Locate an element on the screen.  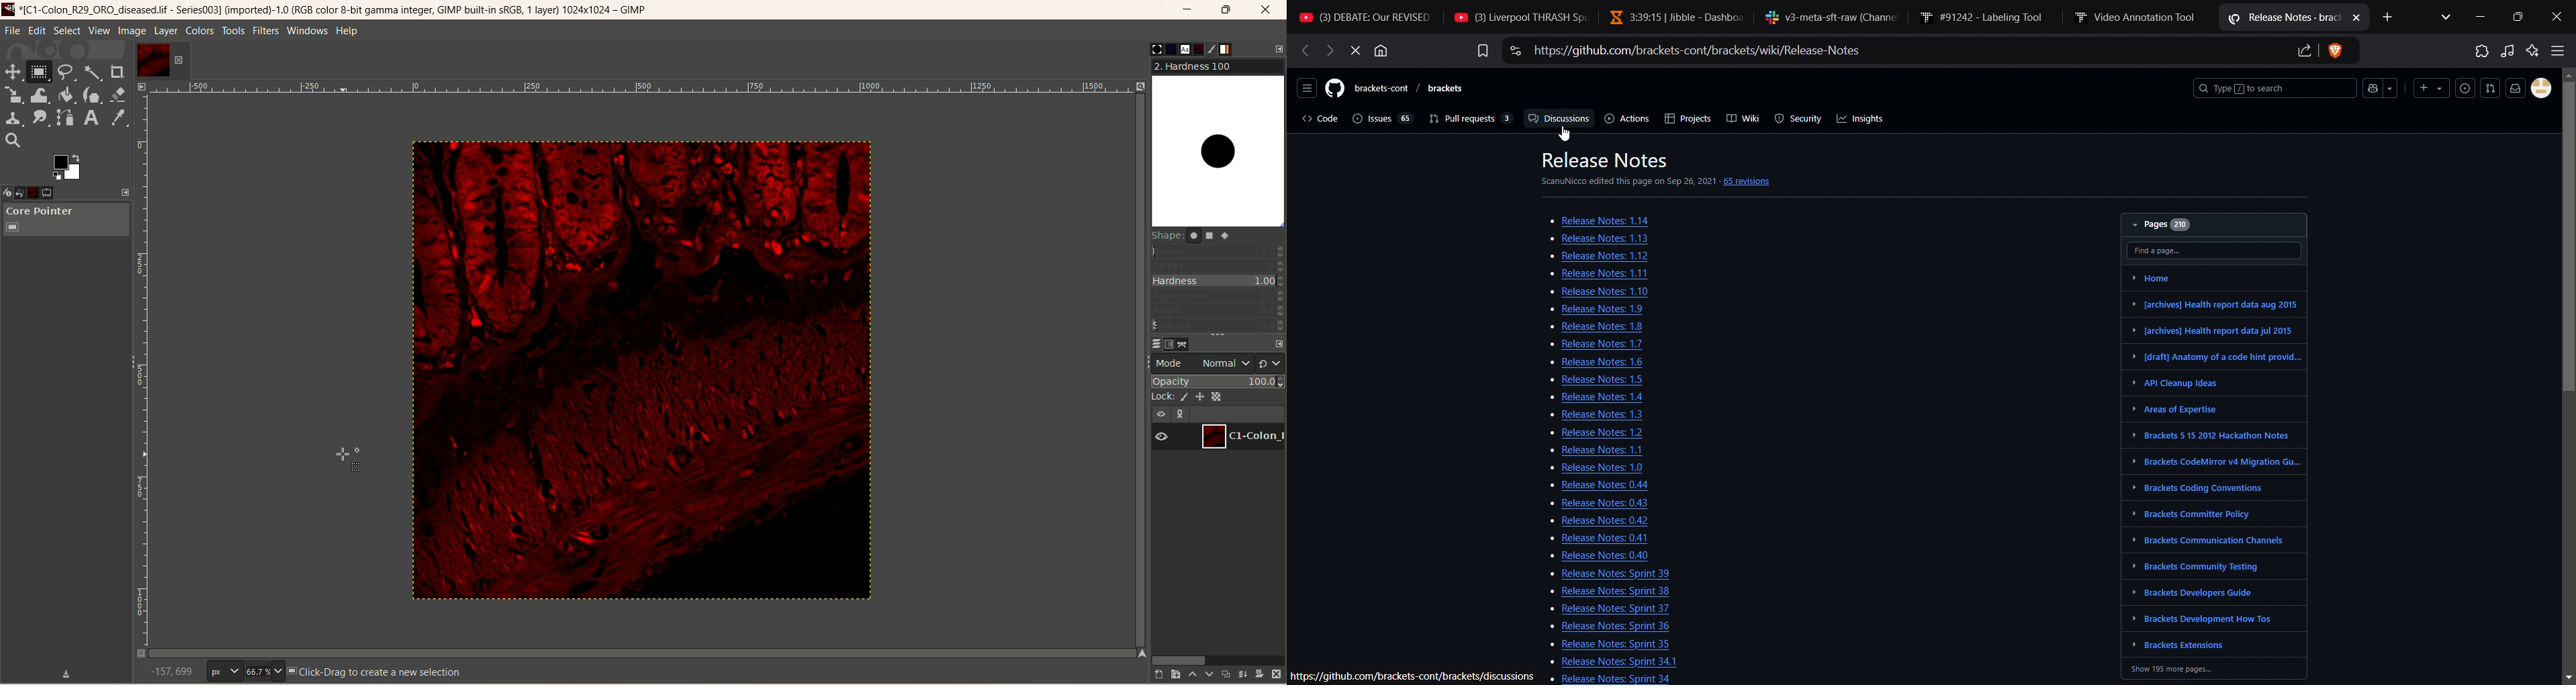
o Release Notes: 0.43 is located at coordinates (1595, 503).